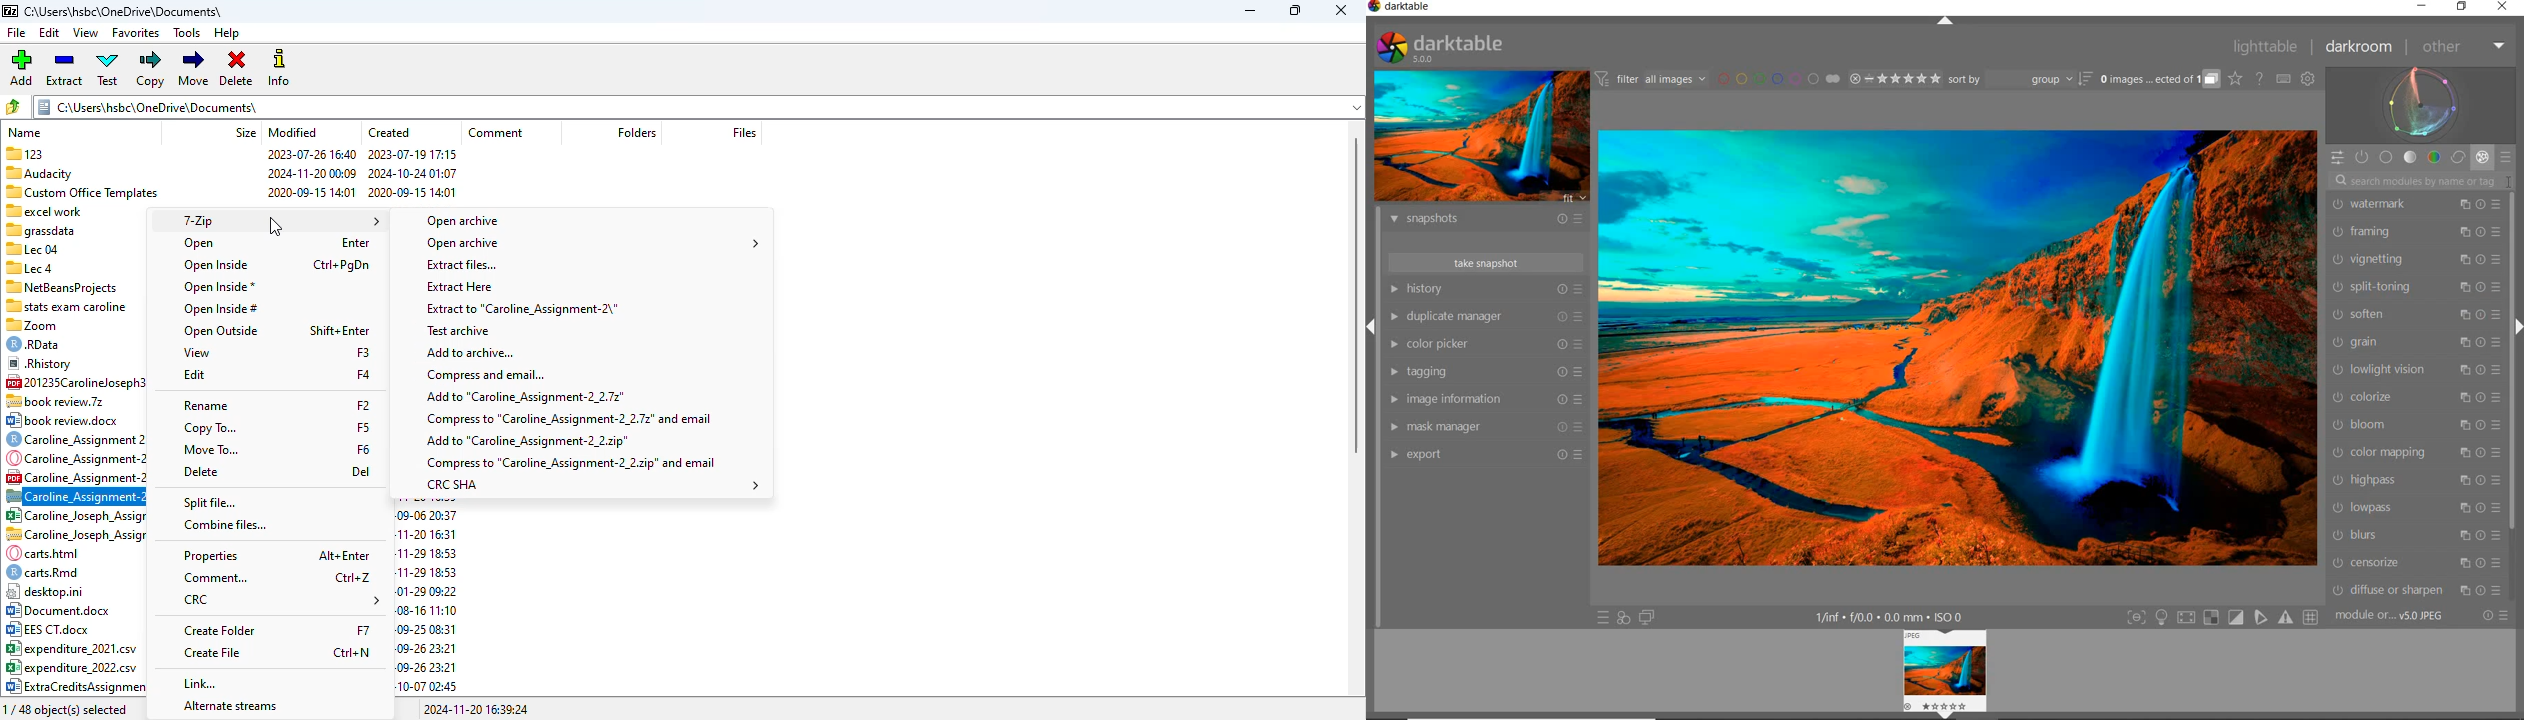 The image size is (2548, 728). Describe the element at coordinates (1485, 261) in the screenshot. I see `take snapshot` at that location.